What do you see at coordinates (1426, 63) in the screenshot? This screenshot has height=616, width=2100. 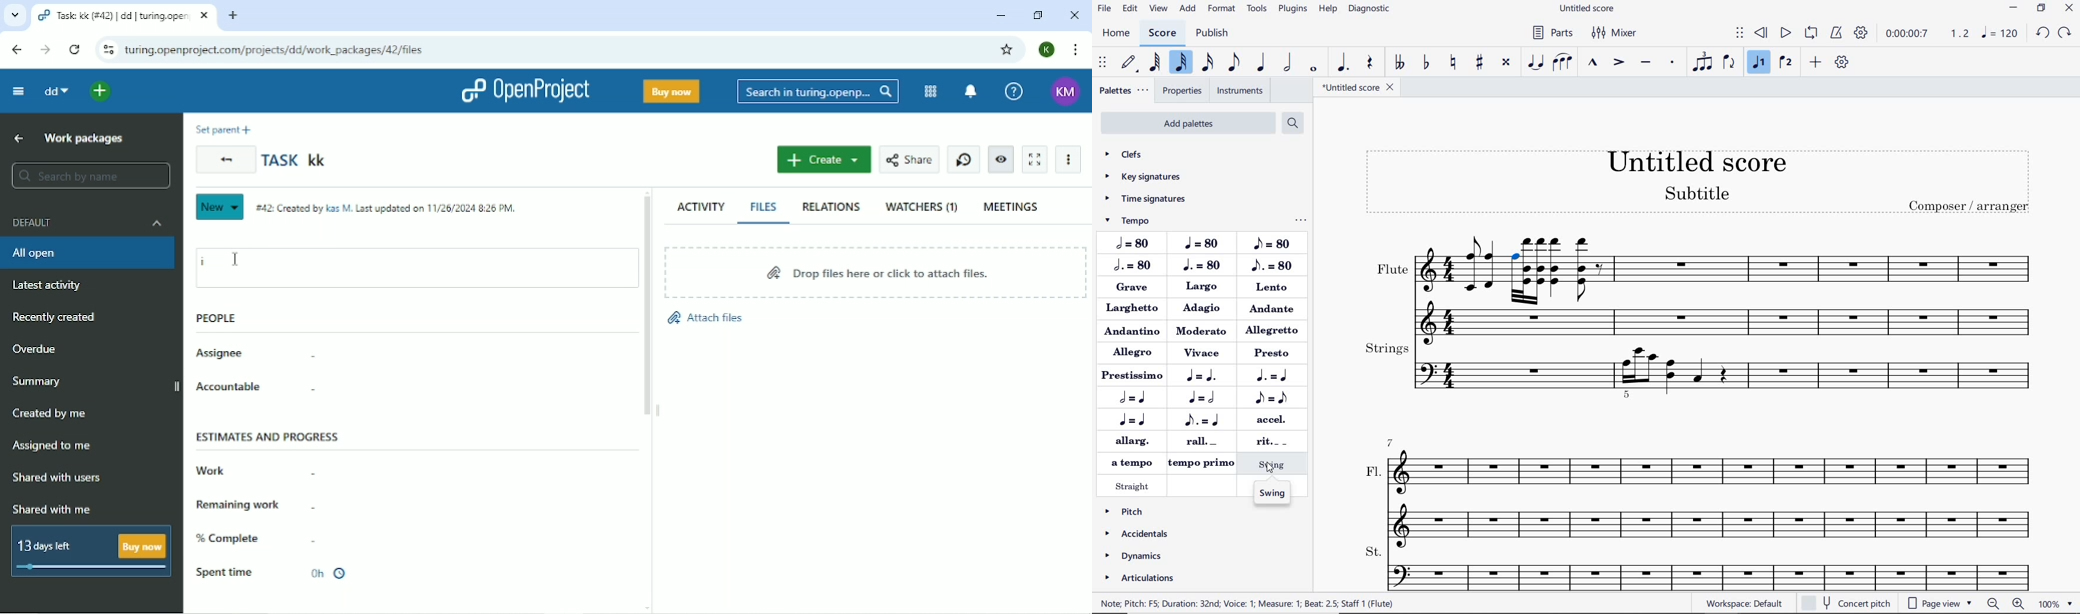 I see `TOGGLE FLAT` at bounding box center [1426, 63].